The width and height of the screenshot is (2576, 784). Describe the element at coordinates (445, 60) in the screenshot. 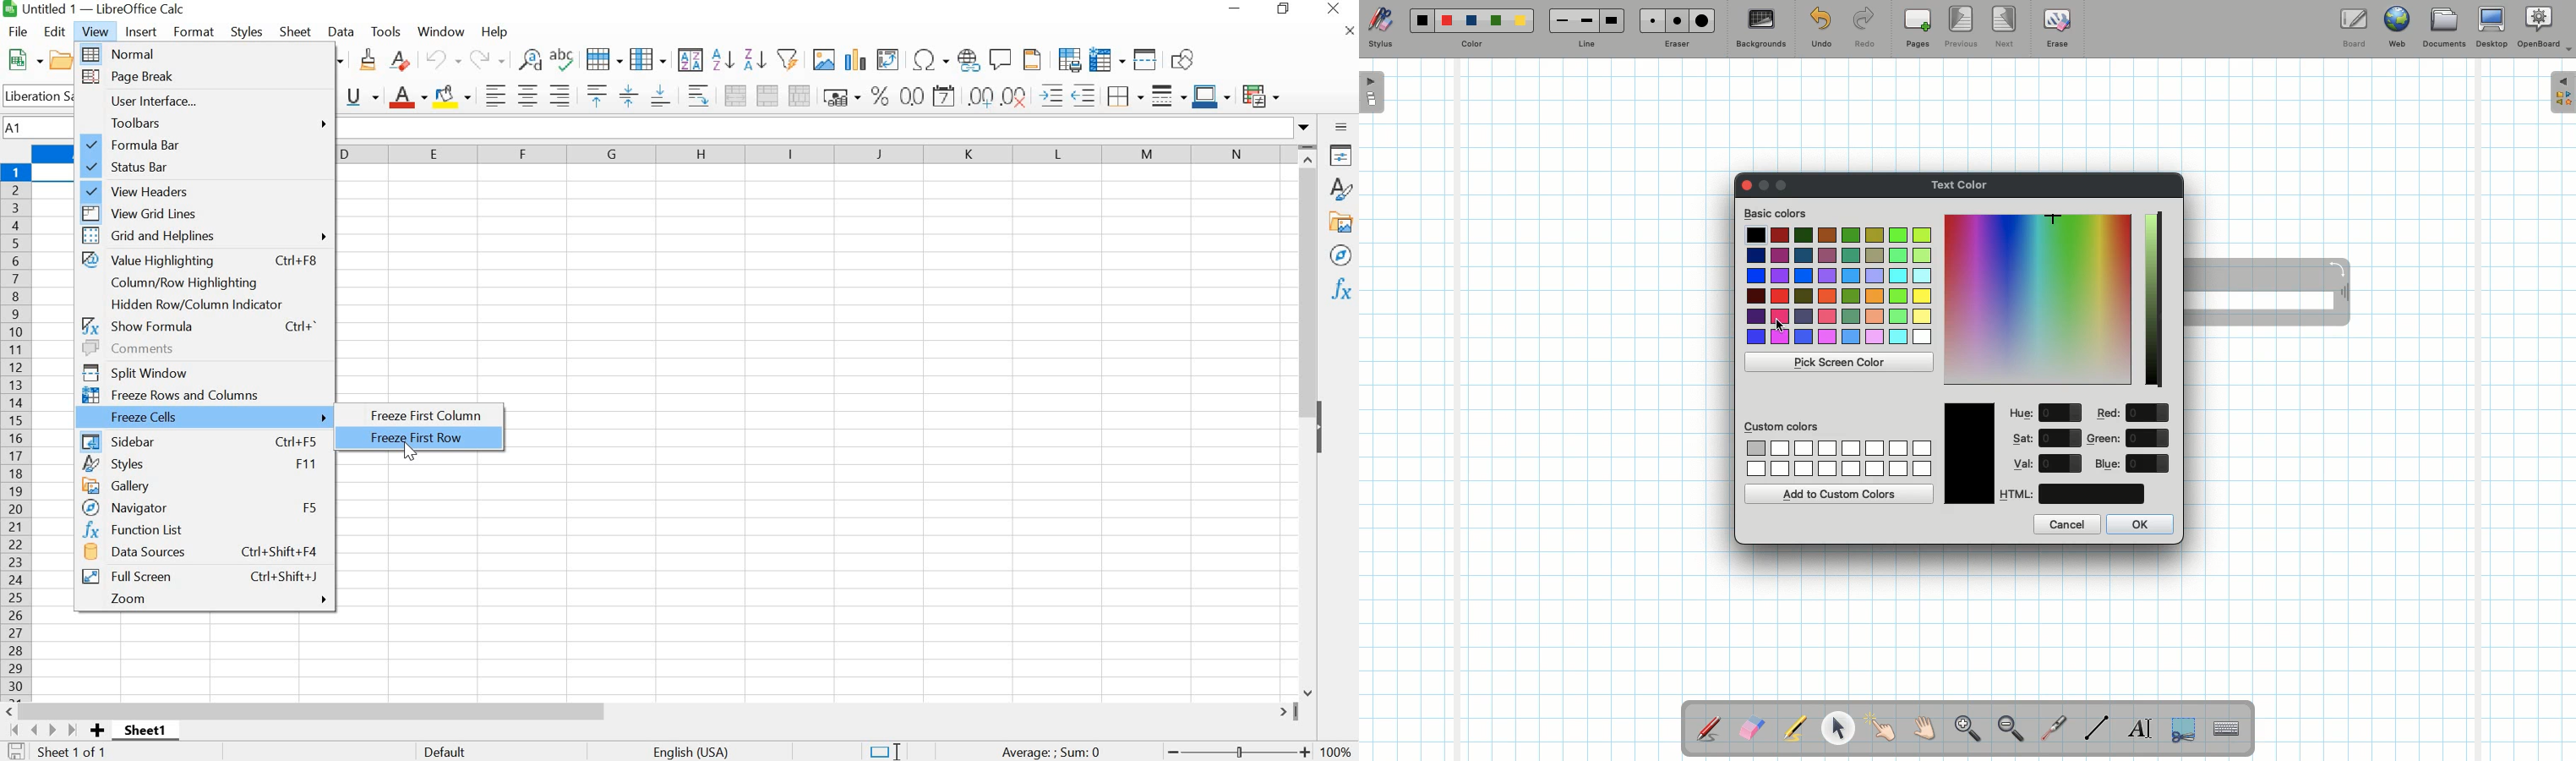

I see `UNDO` at that location.